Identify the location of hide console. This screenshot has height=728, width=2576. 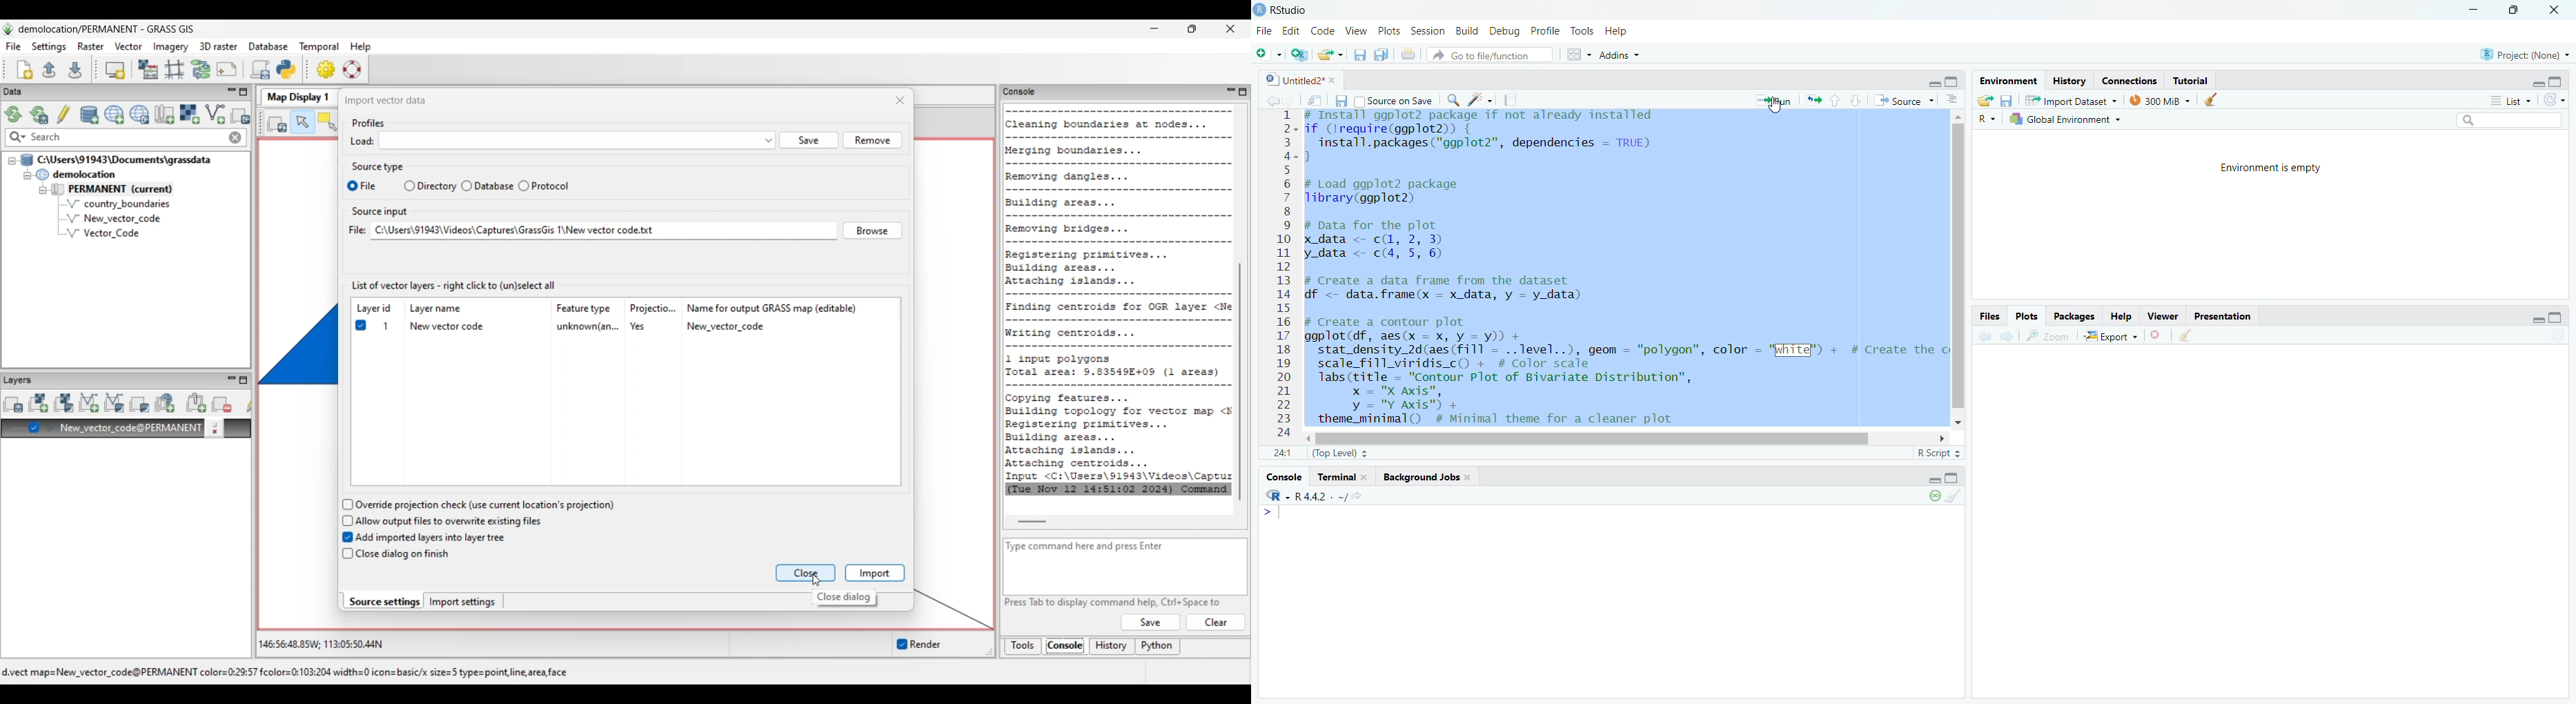
(1956, 479).